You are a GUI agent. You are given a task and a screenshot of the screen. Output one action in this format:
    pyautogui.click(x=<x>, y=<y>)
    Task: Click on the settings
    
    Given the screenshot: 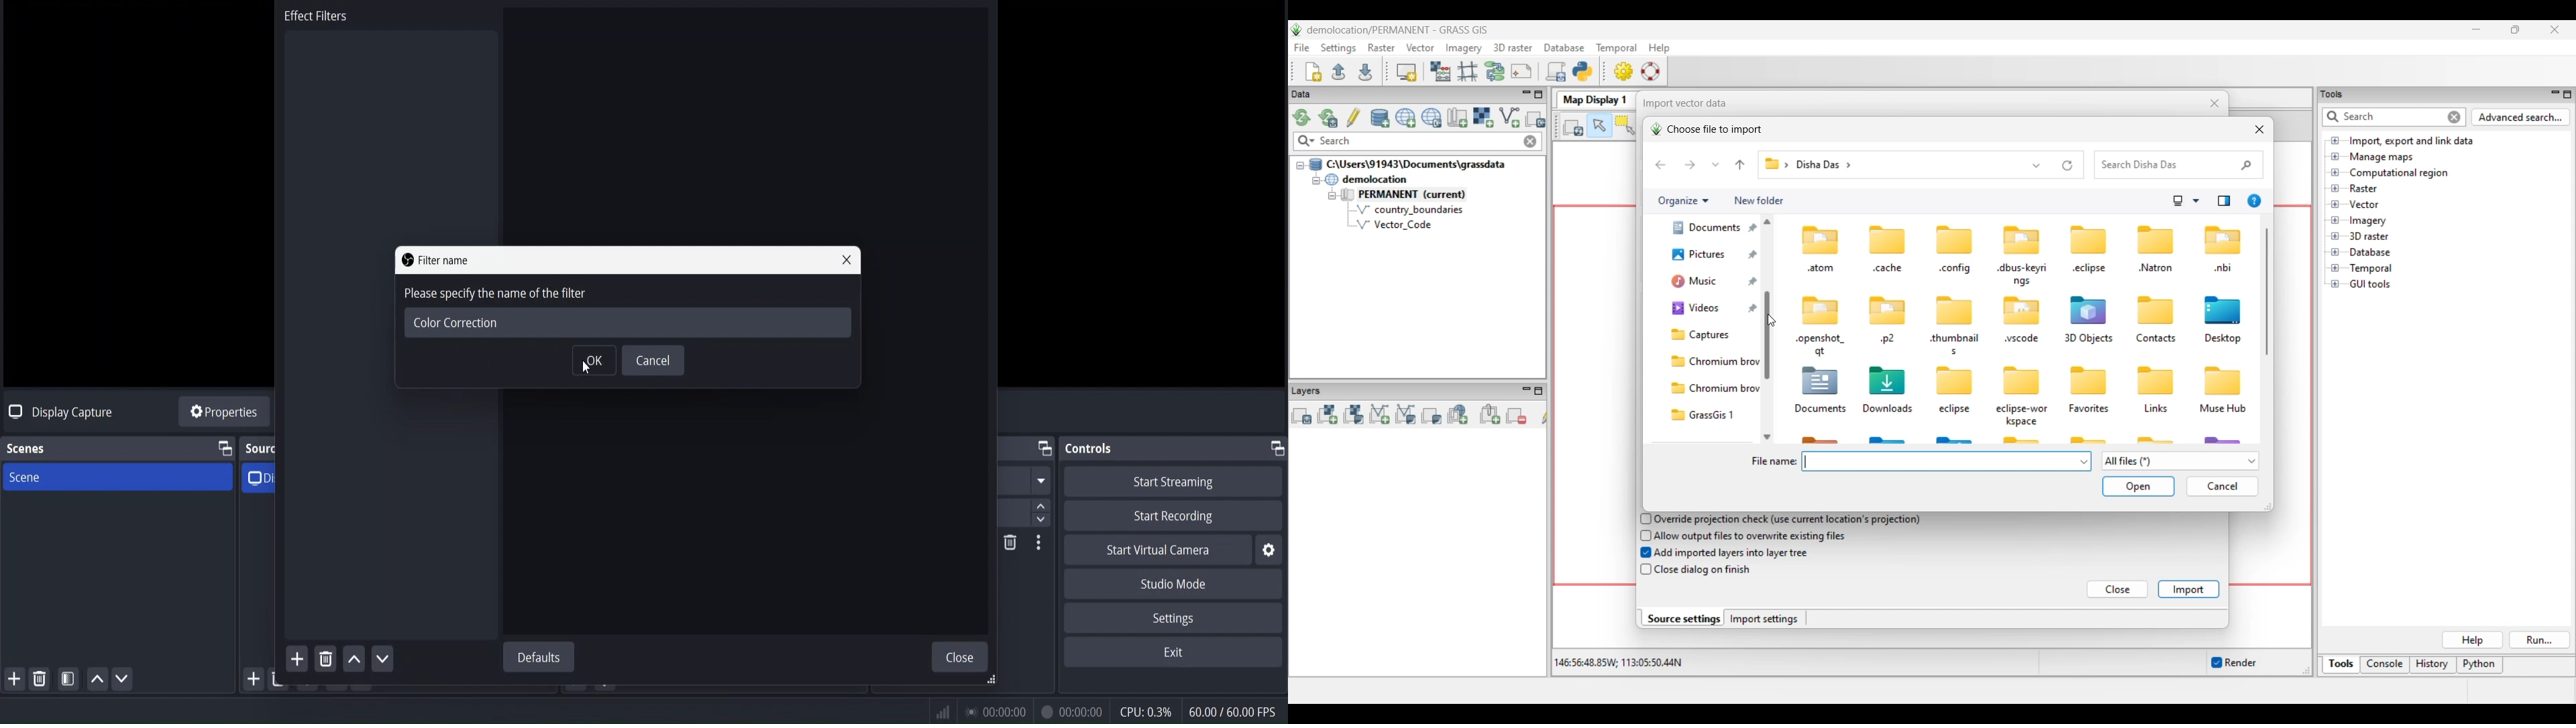 What is the action you would take?
    pyautogui.click(x=1171, y=618)
    